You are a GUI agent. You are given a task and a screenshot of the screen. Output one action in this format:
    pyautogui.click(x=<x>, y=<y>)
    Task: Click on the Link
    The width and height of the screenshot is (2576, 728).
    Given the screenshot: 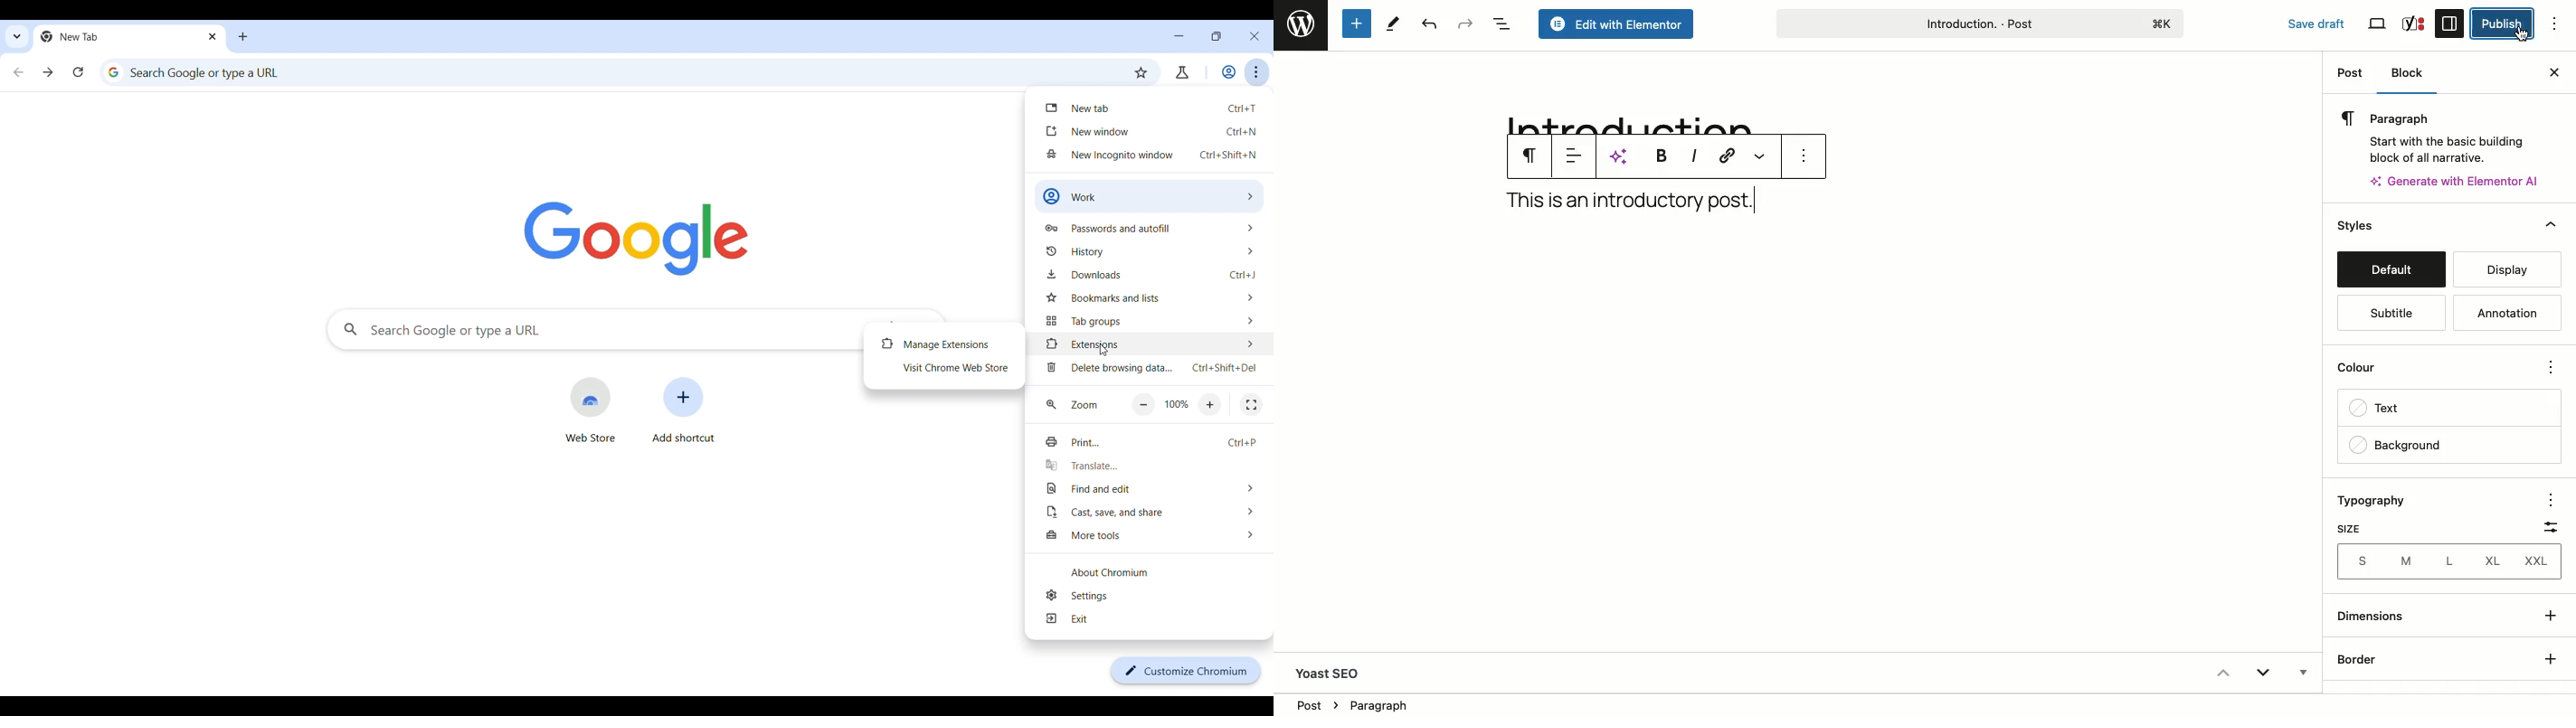 What is the action you would take?
    pyautogui.click(x=1725, y=155)
    